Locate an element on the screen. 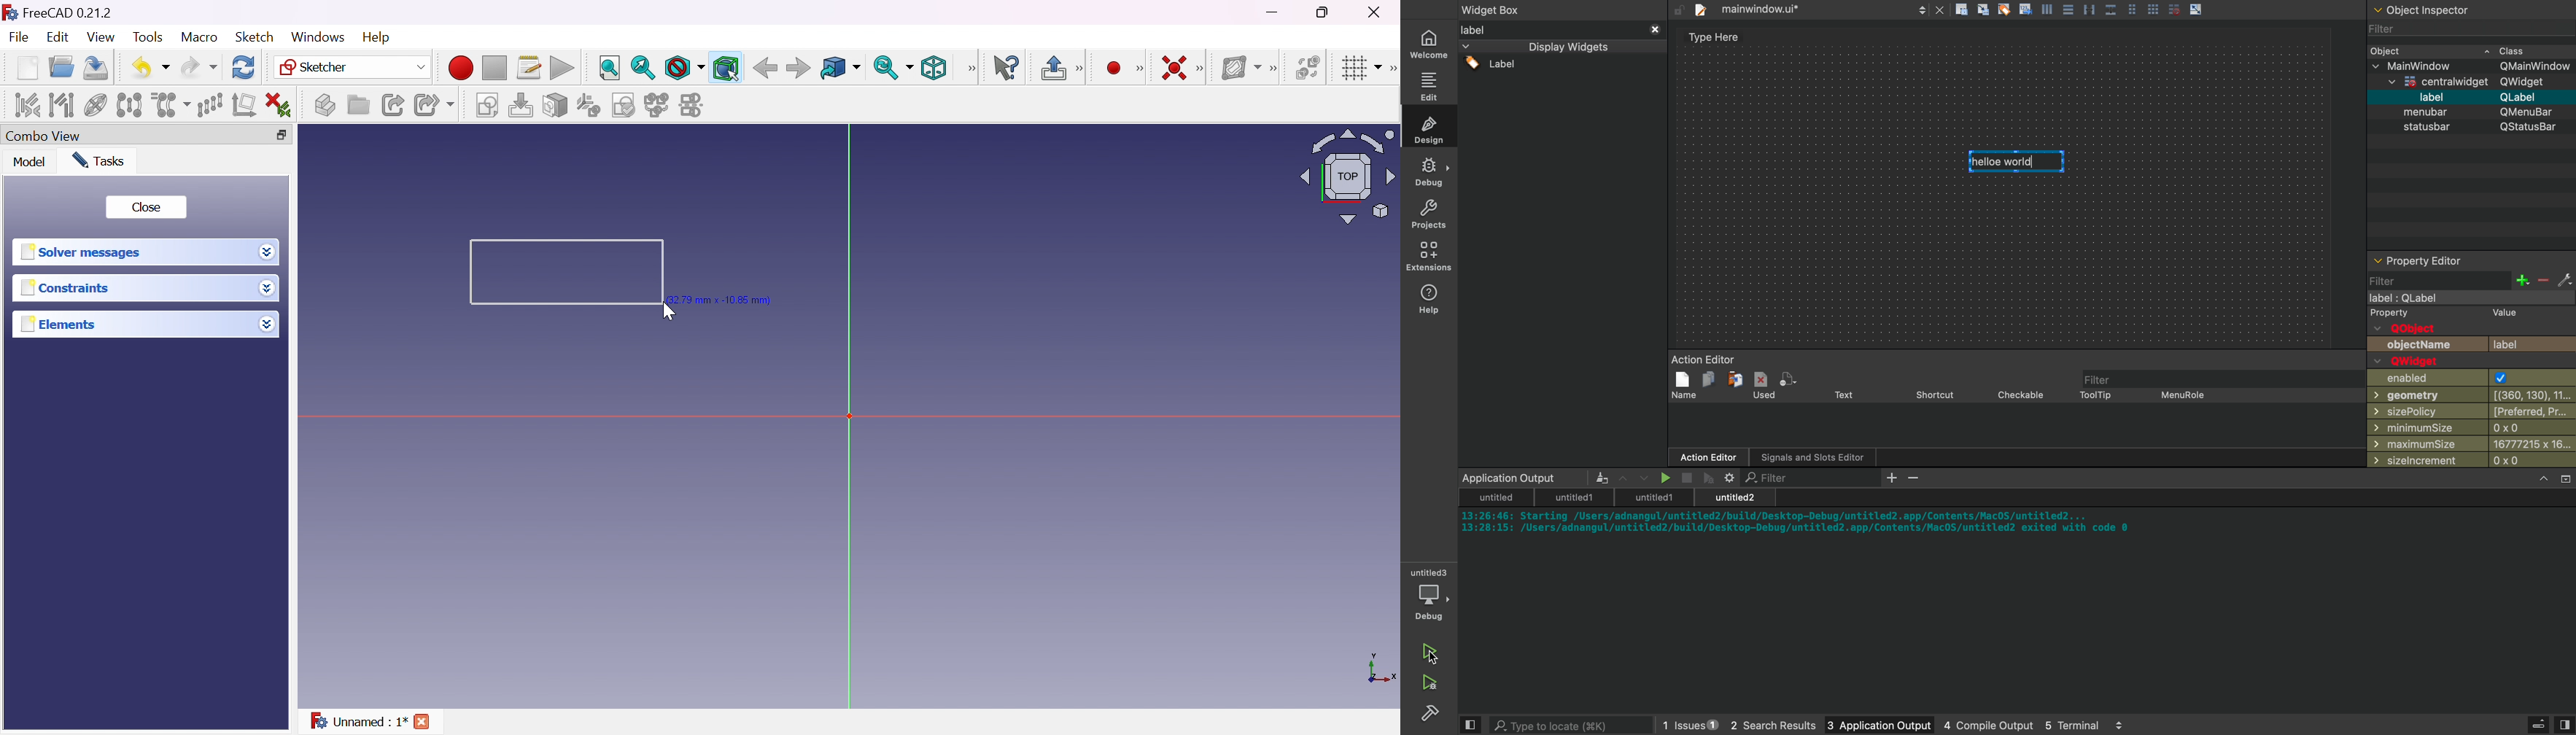 The width and height of the screenshot is (2576, 756). Macro is located at coordinates (199, 39).